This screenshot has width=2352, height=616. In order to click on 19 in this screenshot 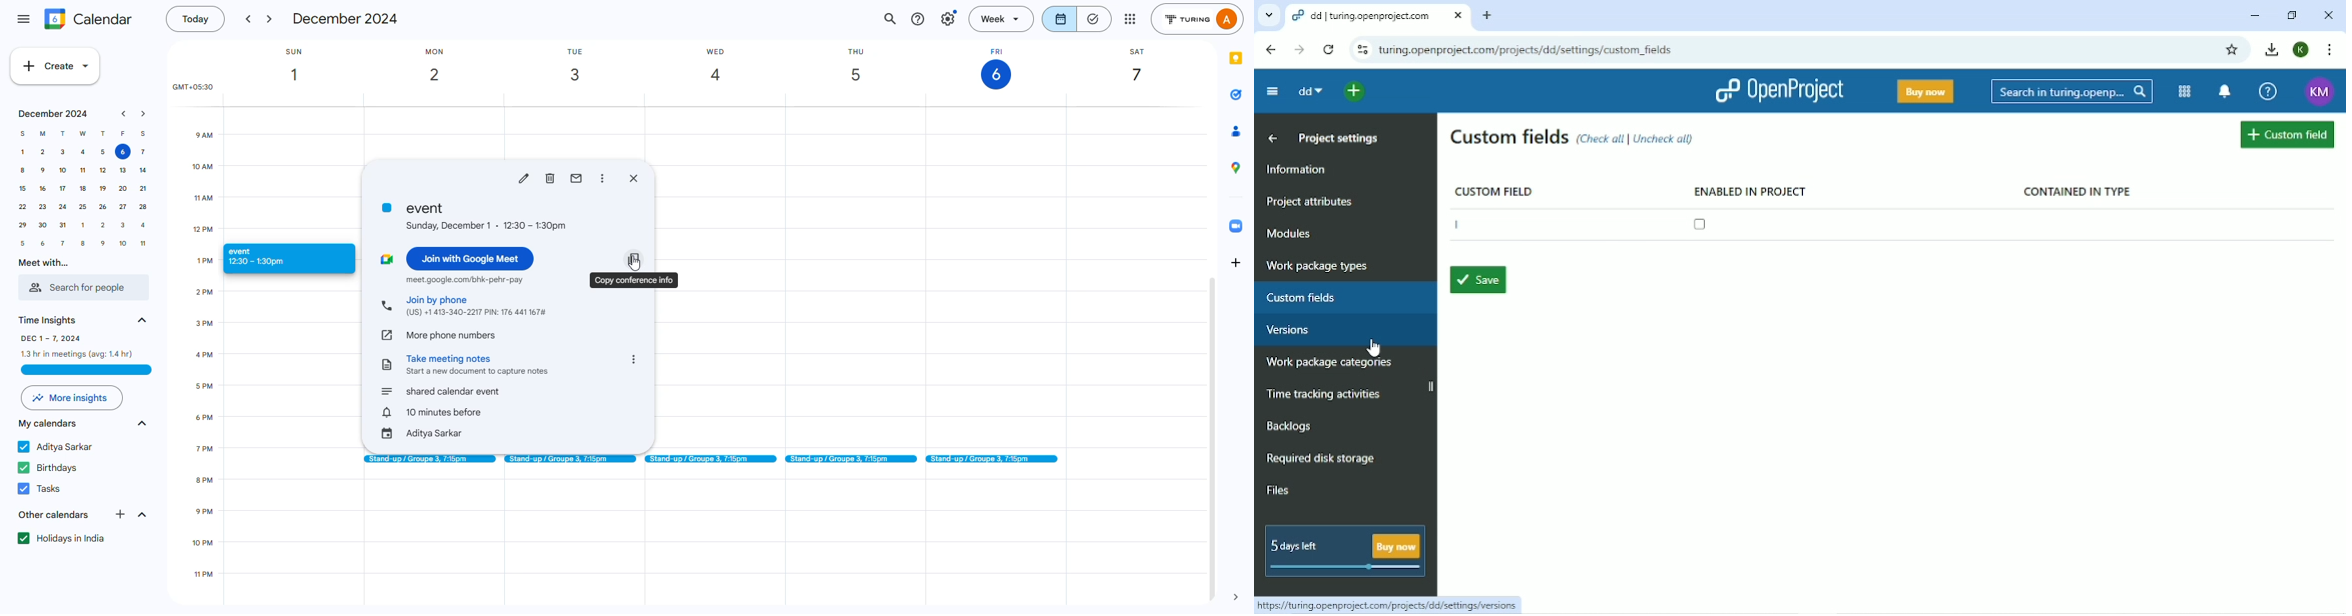, I will do `click(102, 189)`.